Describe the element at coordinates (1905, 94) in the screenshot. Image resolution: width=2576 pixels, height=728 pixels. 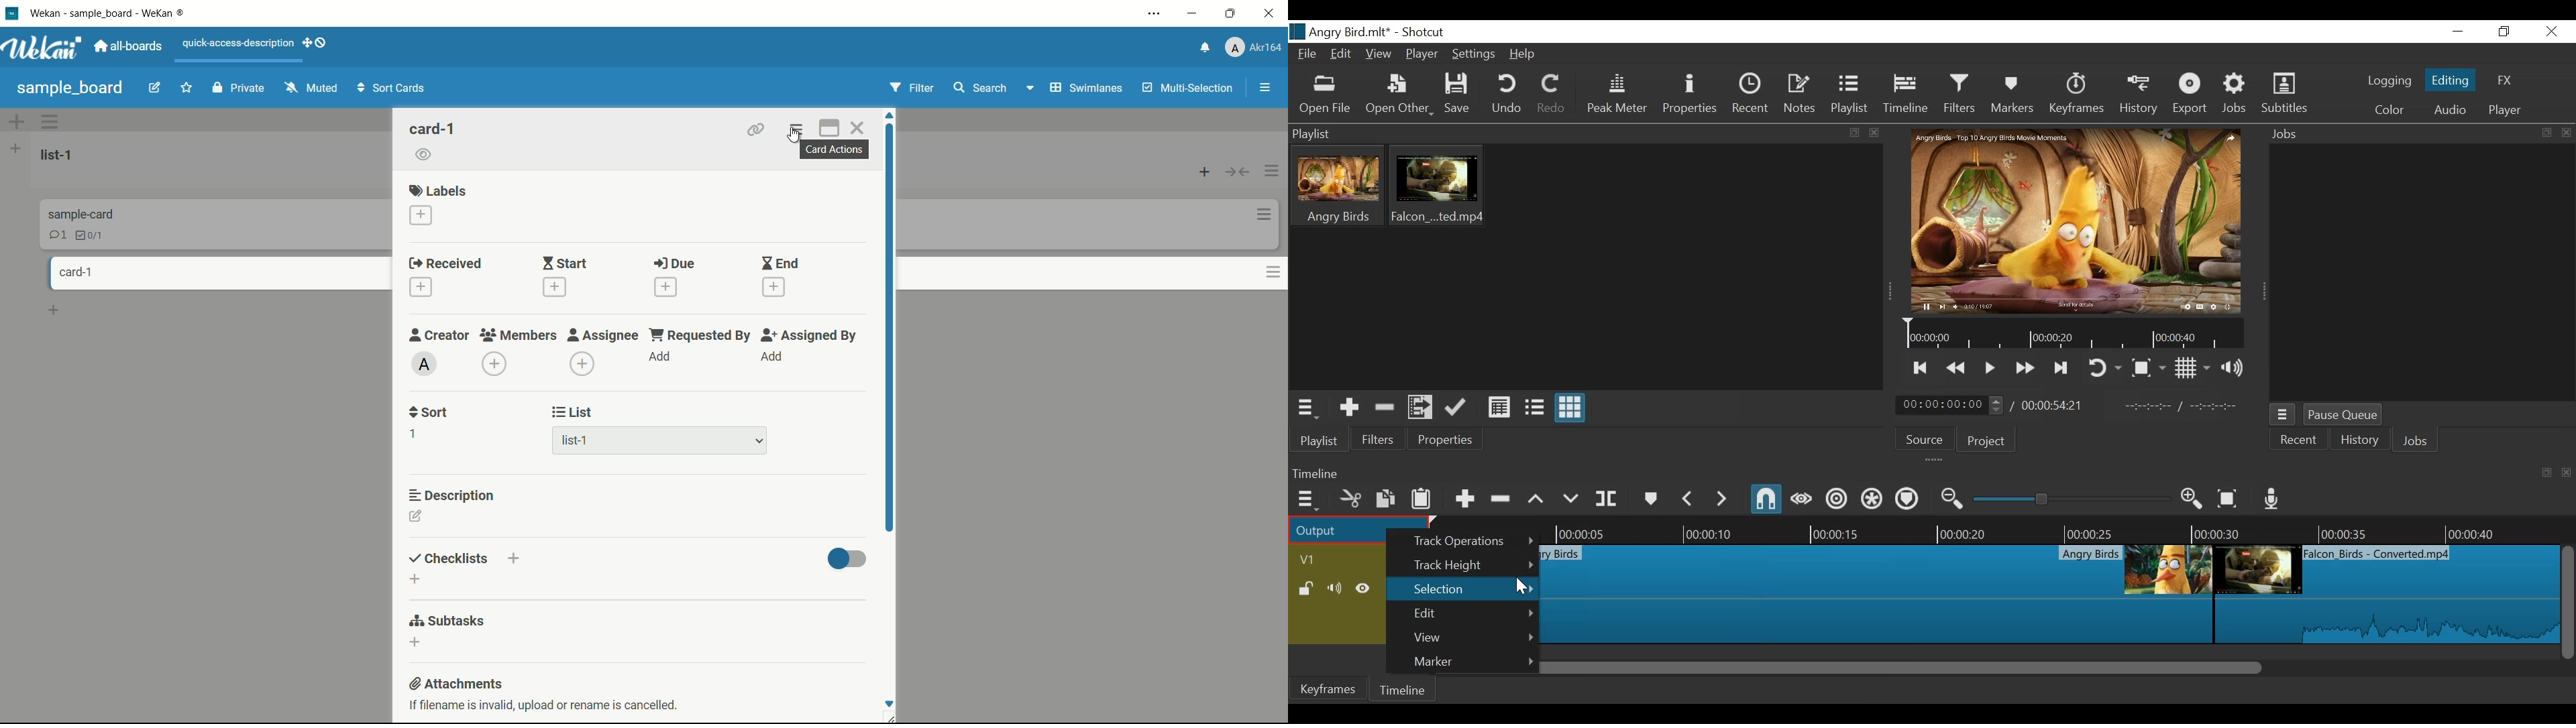
I see `Timeline` at that location.